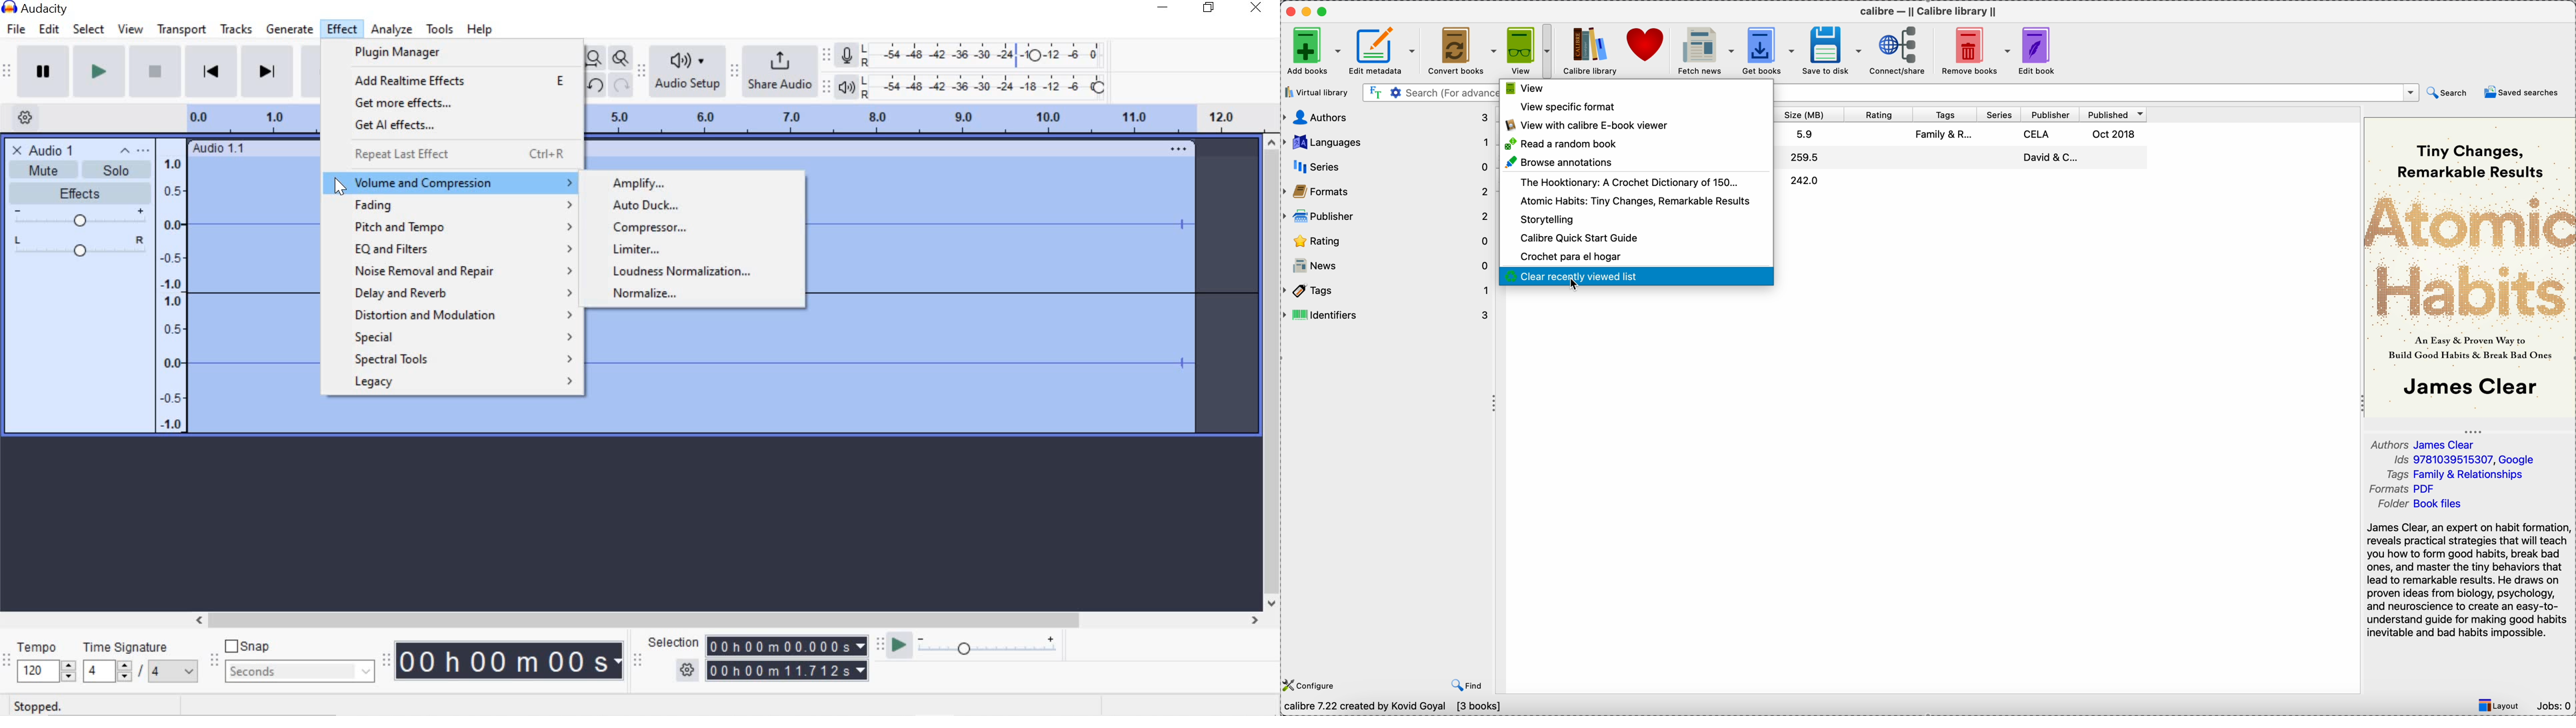 The height and width of the screenshot is (728, 2576). Describe the element at coordinates (2049, 157) in the screenshot. I see `David & C...` at that location.